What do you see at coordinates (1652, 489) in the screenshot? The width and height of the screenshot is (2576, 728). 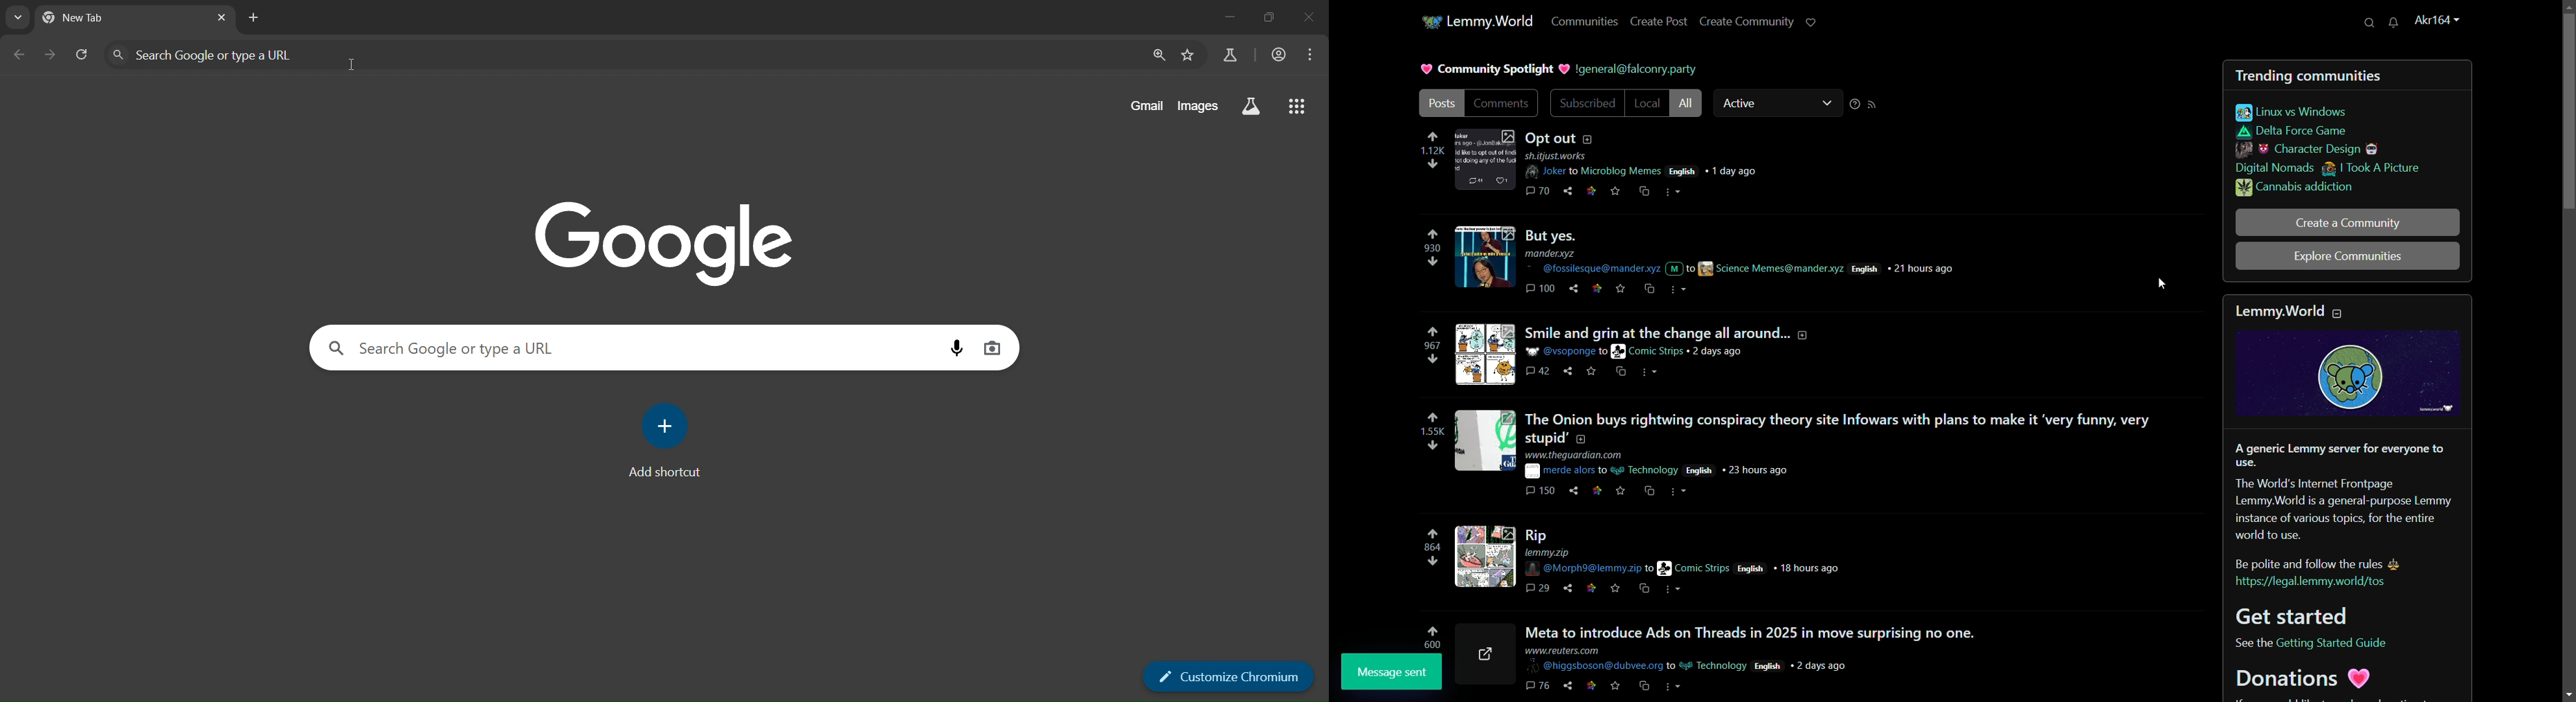 I see `cs` at bounding box center [1652, 489].